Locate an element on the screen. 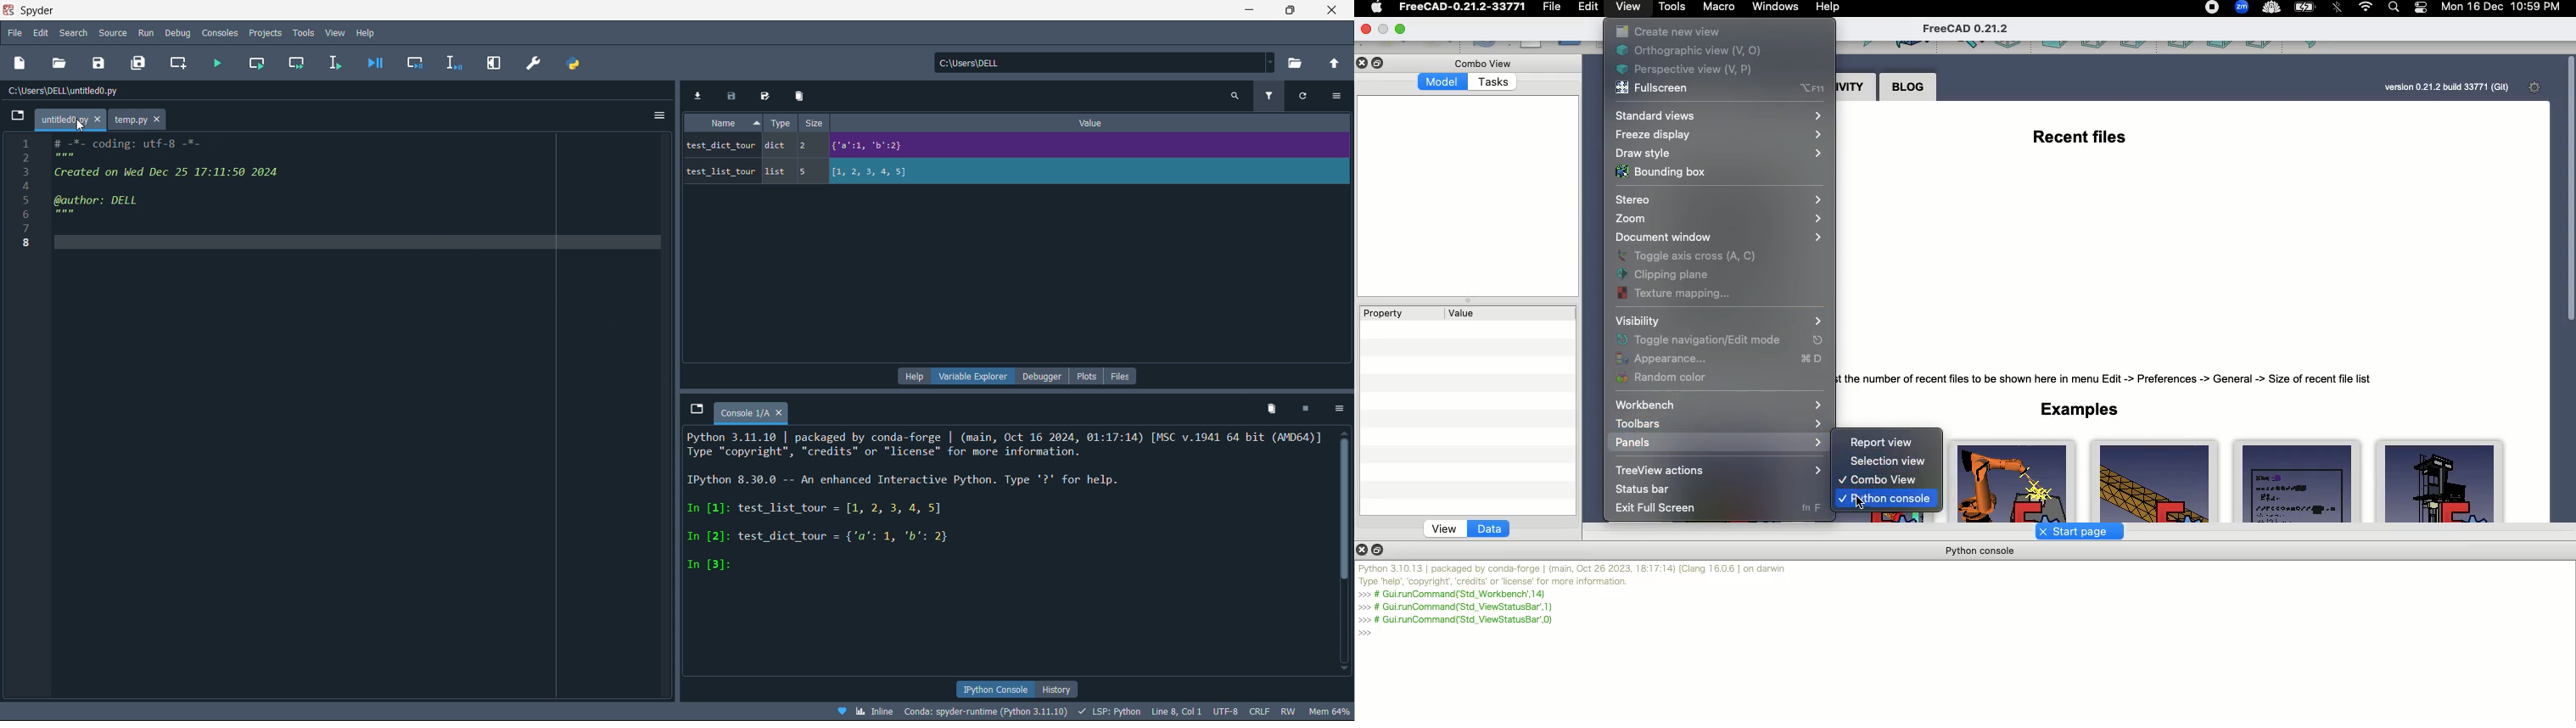 The image size is (2576, 728). close is located at coordinates (1334, 11).